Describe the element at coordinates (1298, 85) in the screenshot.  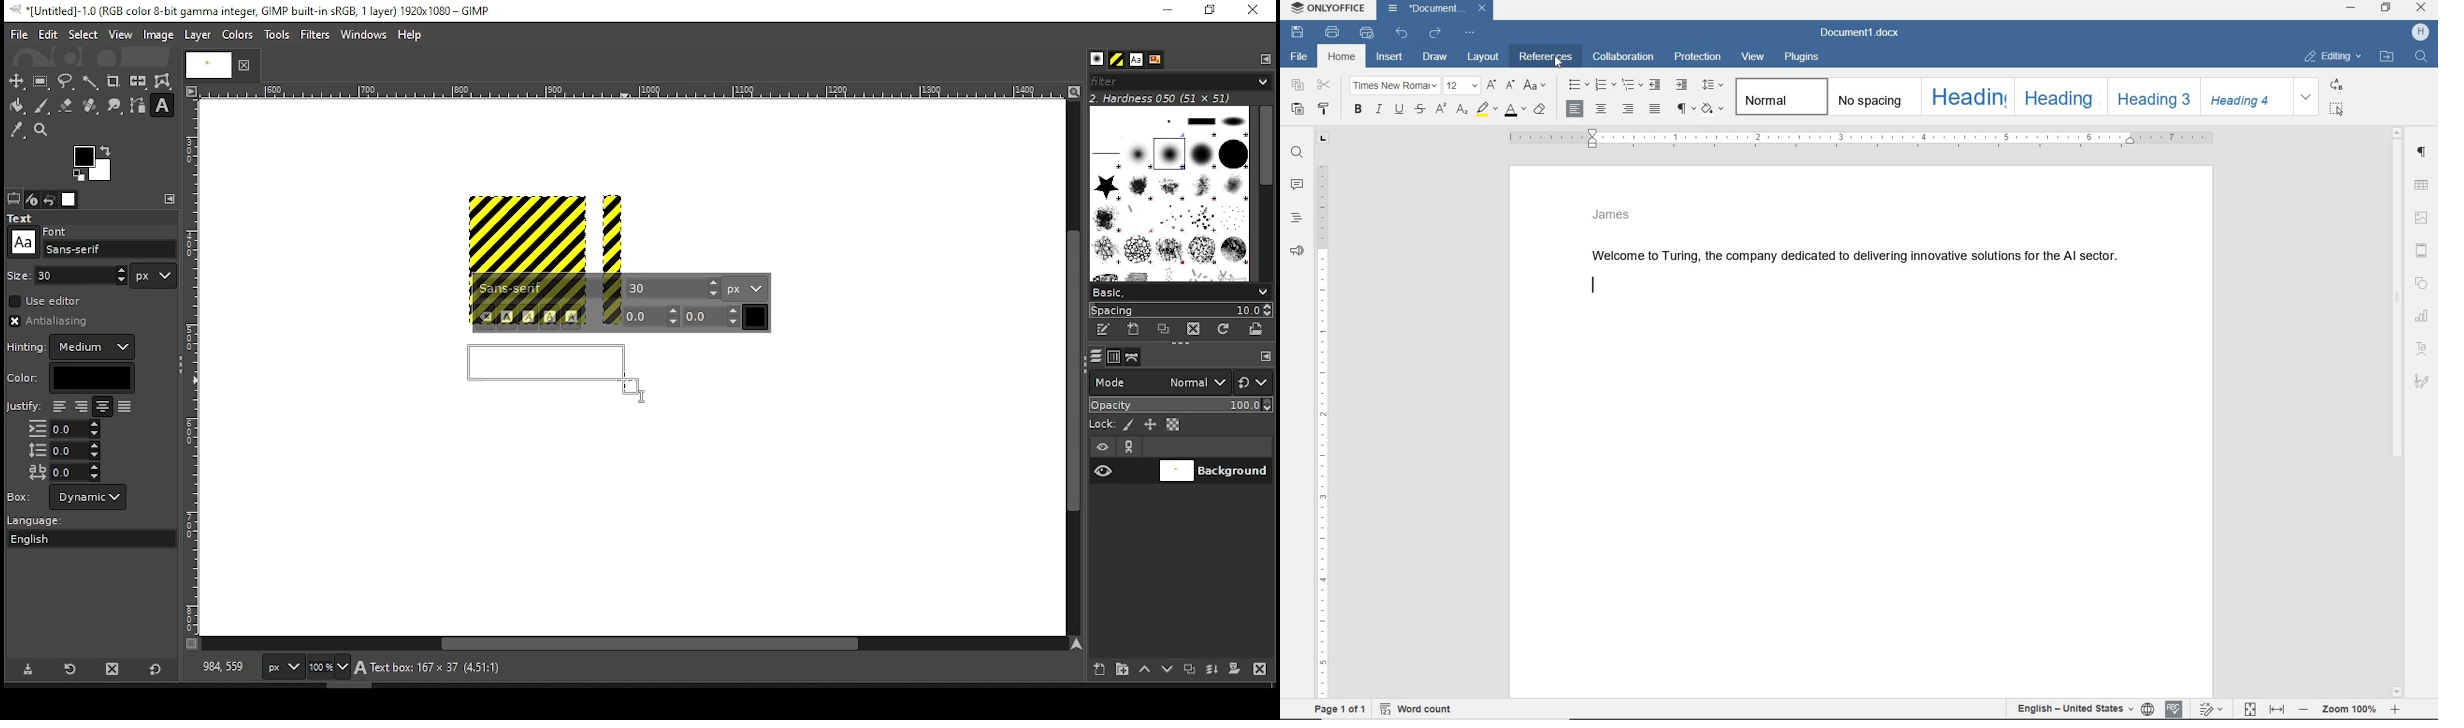
I see `copy` at that location.